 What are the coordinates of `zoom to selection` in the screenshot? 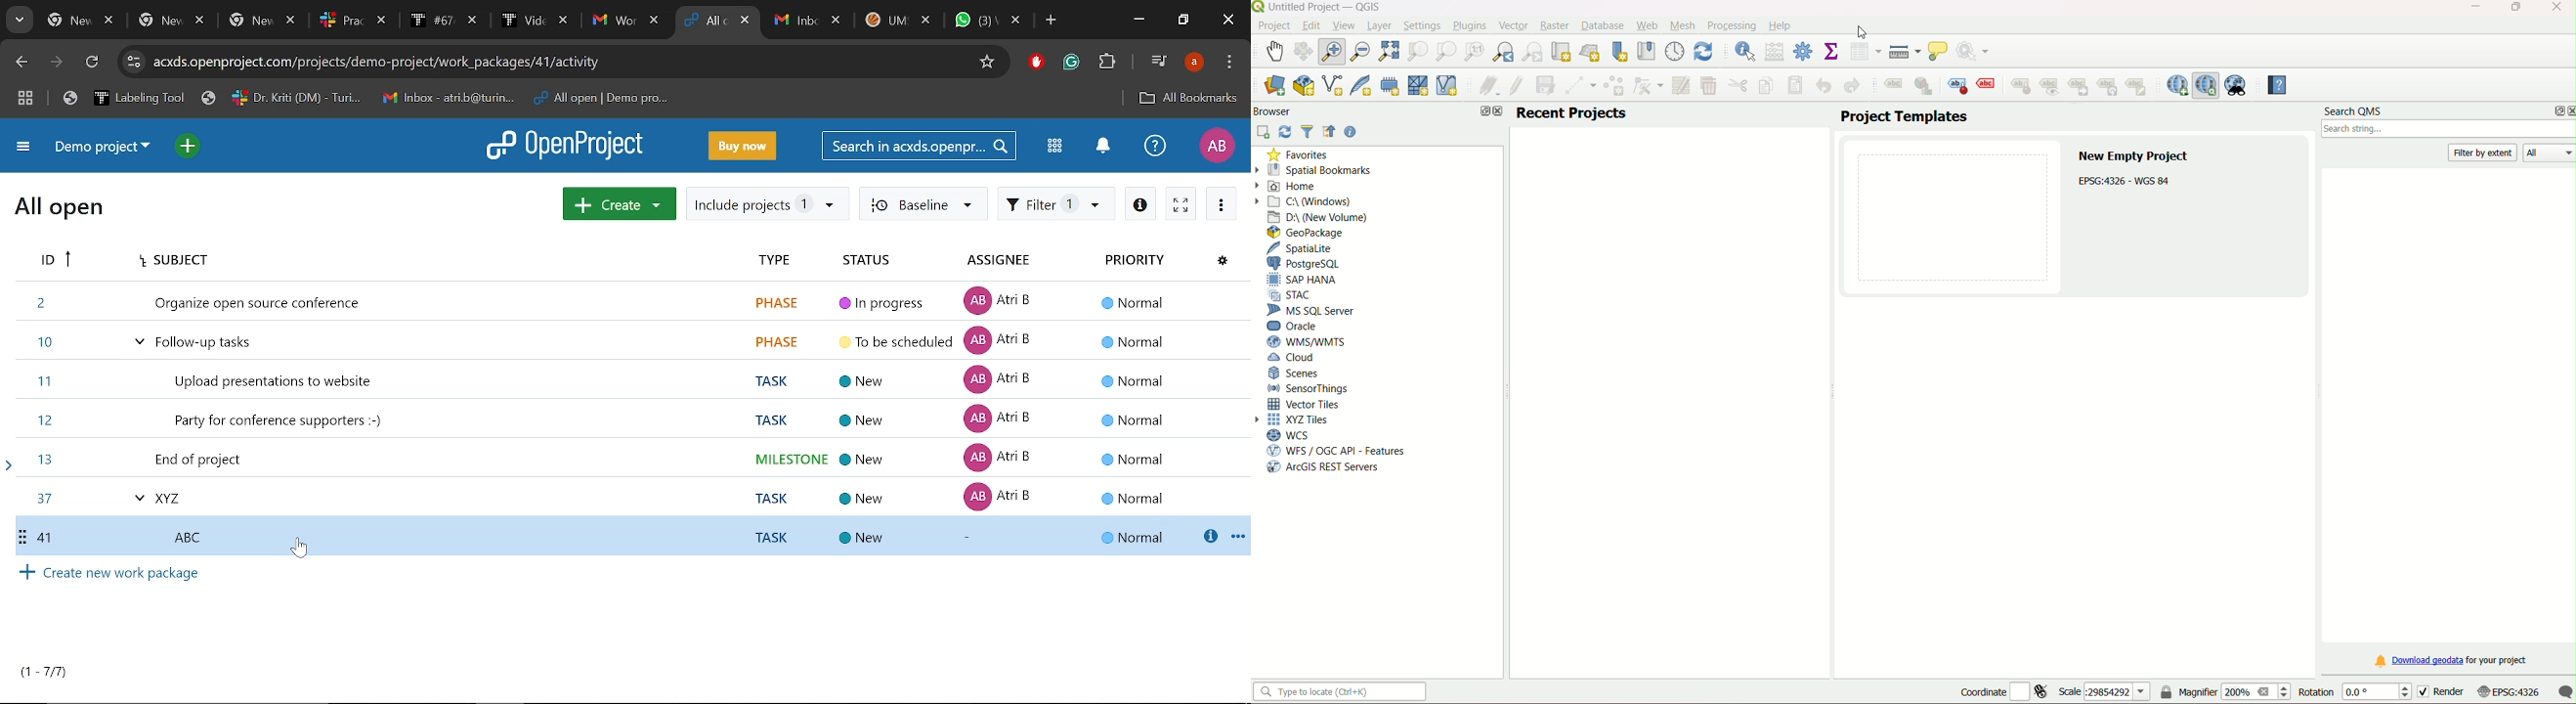 It's located at (1418, 51).